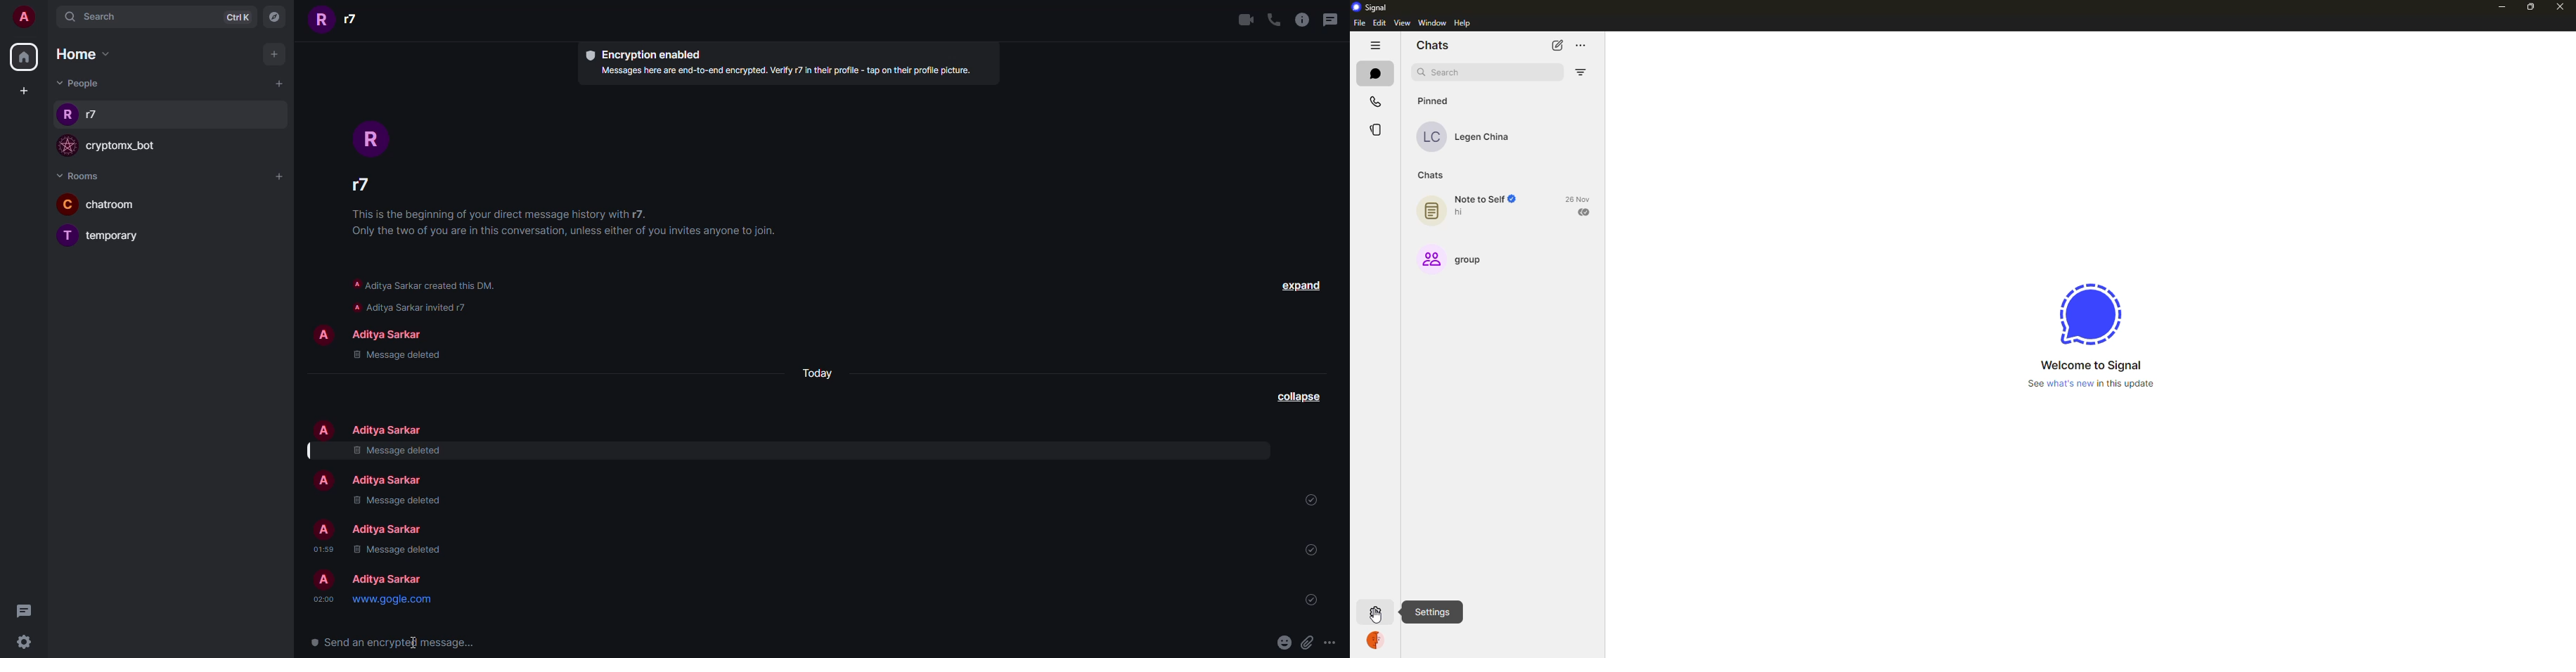 The image size is (2576, 672). What do you see at coordinates (397, 451) in the screenshot?
I see `message deleted` at bounding box center [397, 451].